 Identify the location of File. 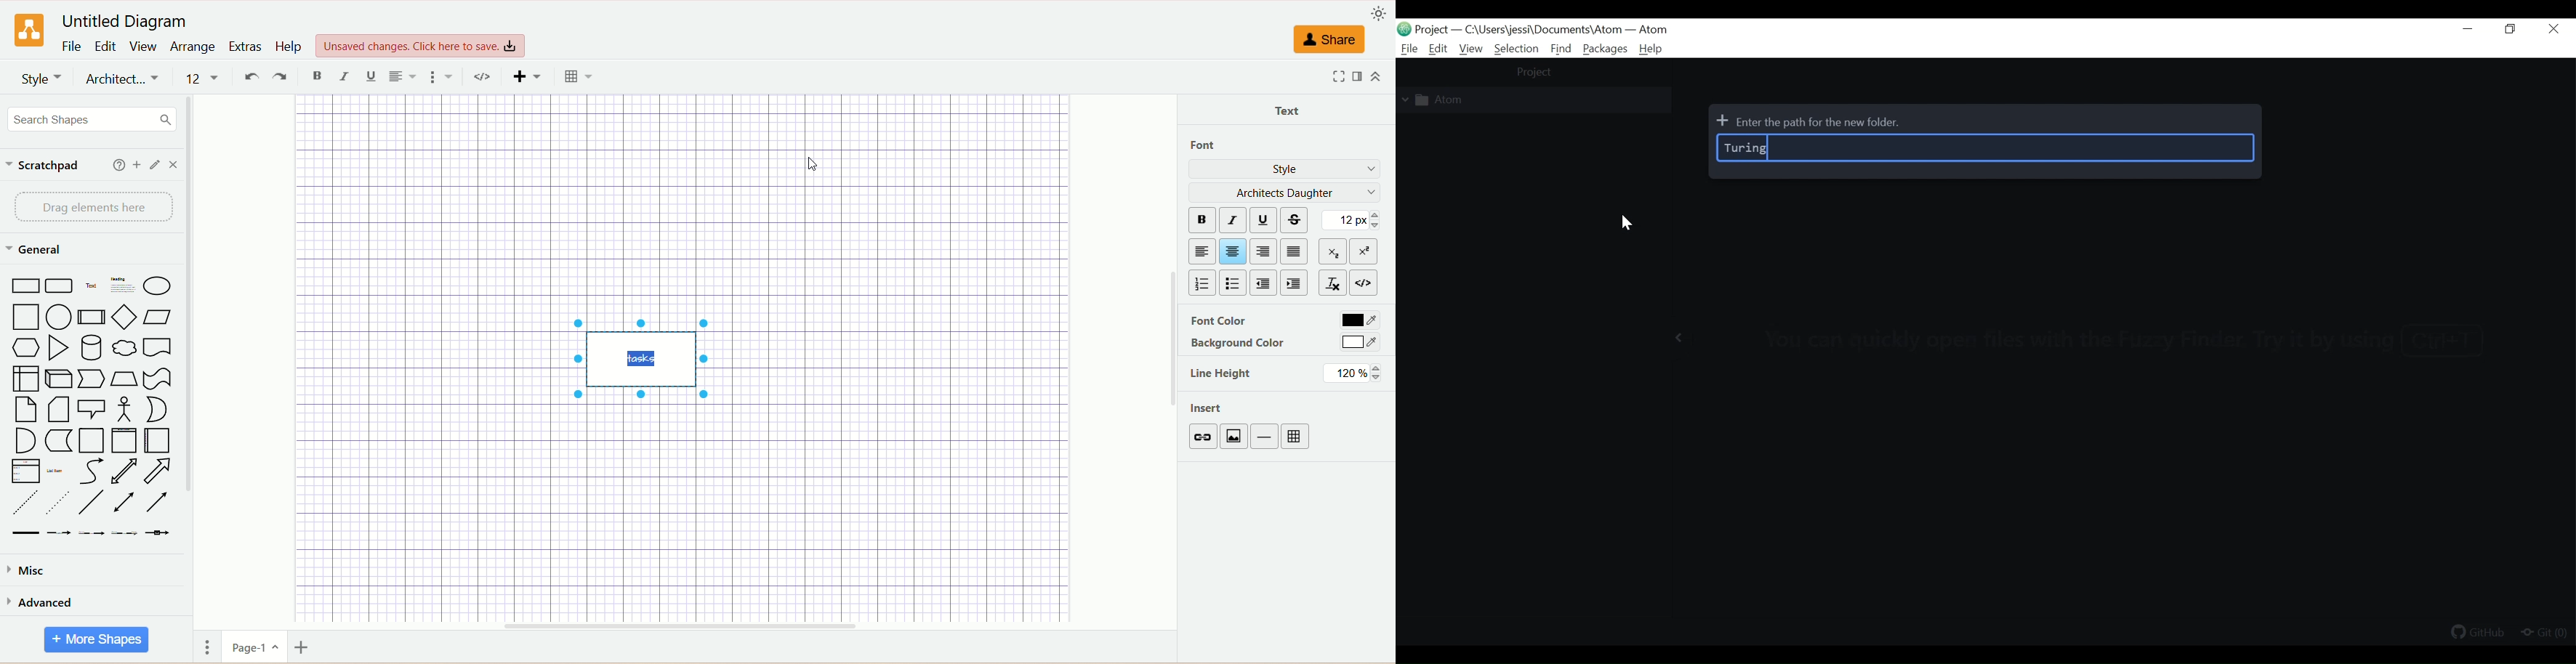
(1407, 49).